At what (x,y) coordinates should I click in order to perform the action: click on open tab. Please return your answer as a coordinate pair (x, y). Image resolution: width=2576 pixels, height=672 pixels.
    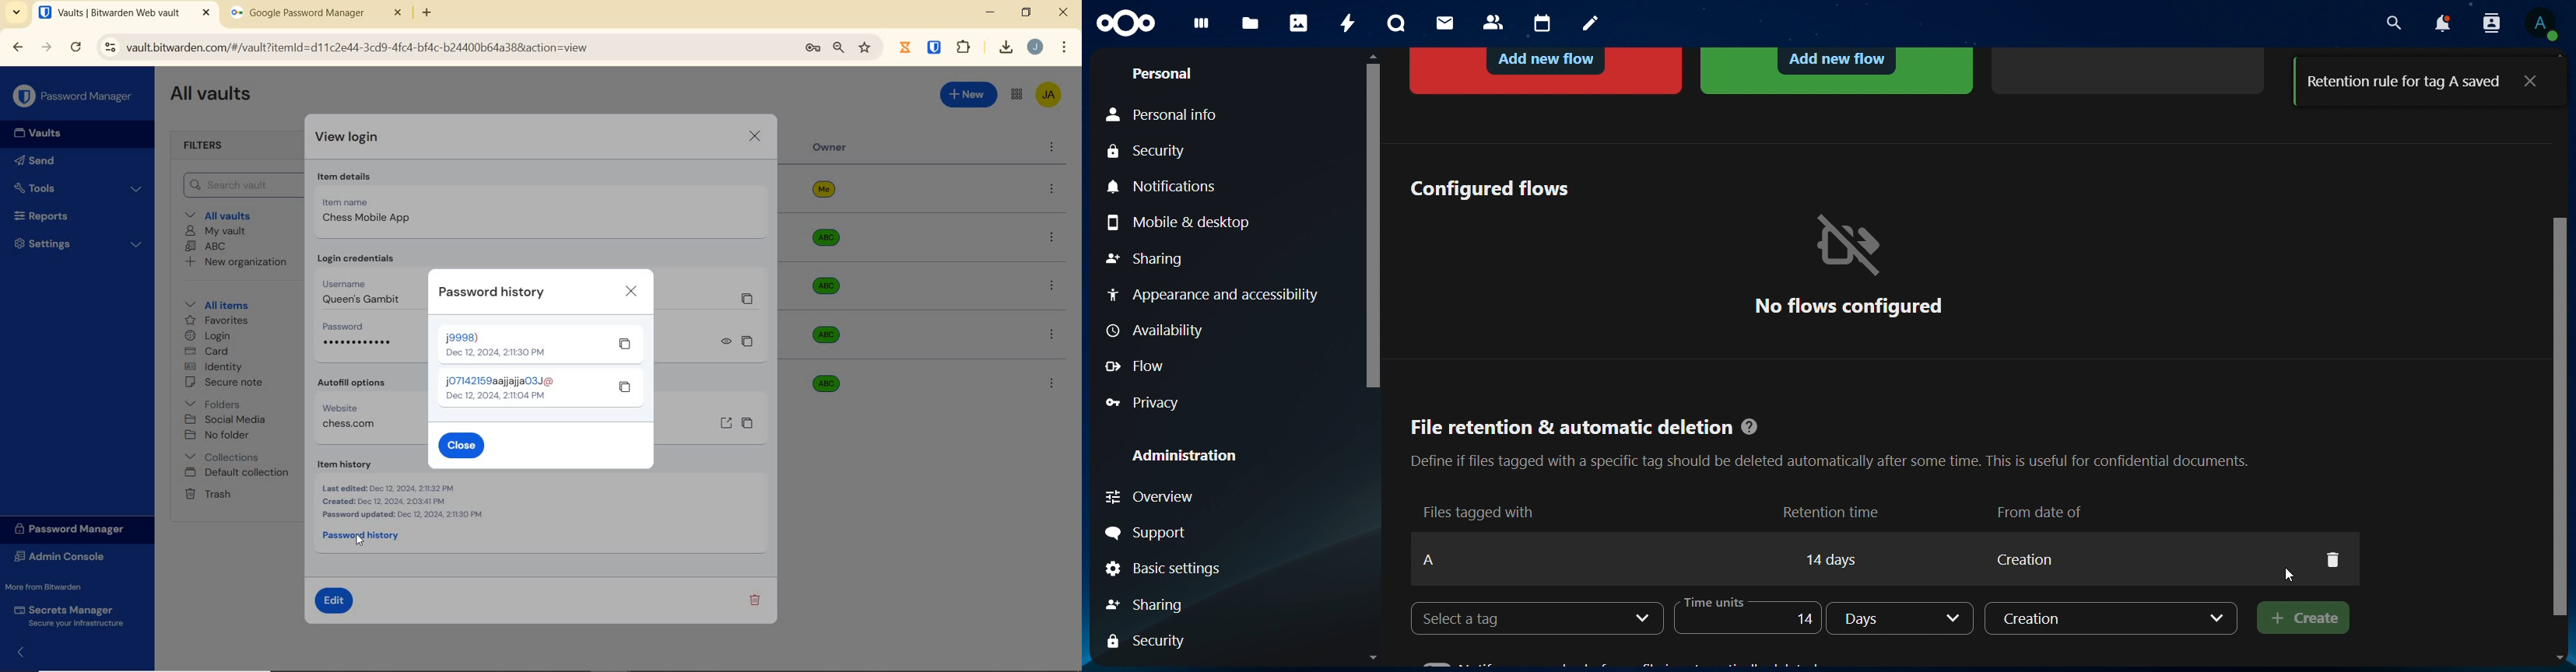
    Looking at the image, I should click on (126, 14).